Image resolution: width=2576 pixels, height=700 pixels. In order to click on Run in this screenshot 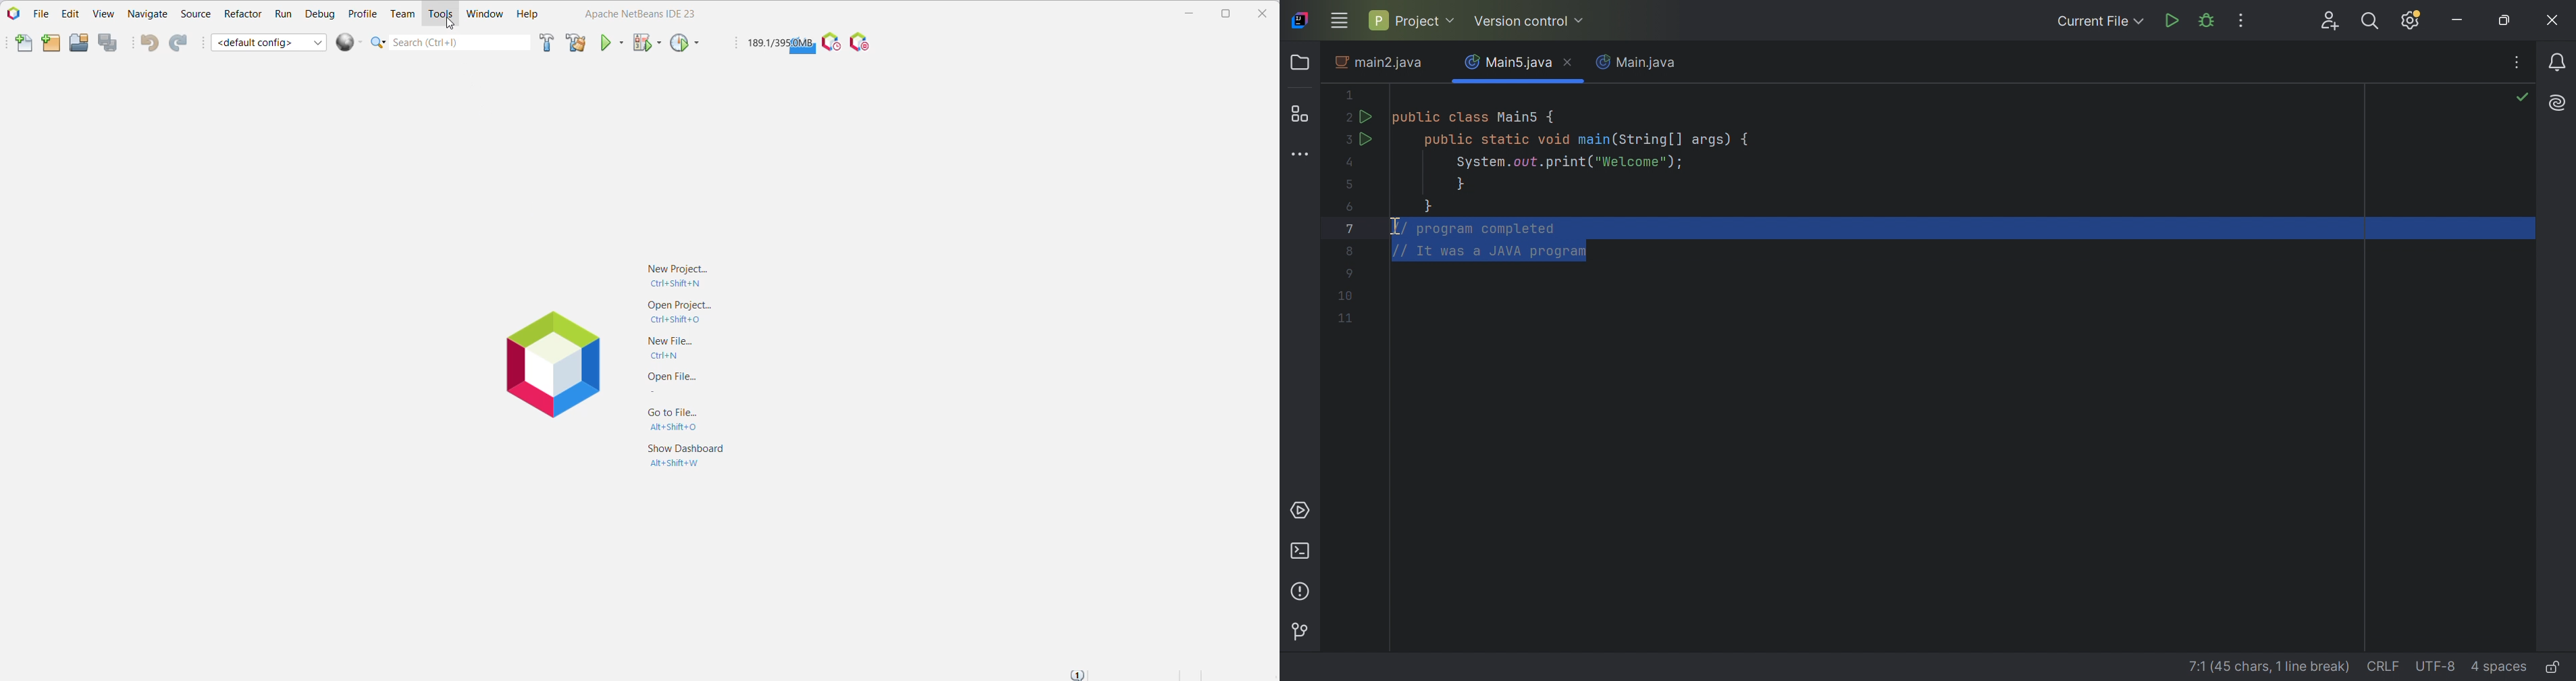, I will do `click(282, 14)`.